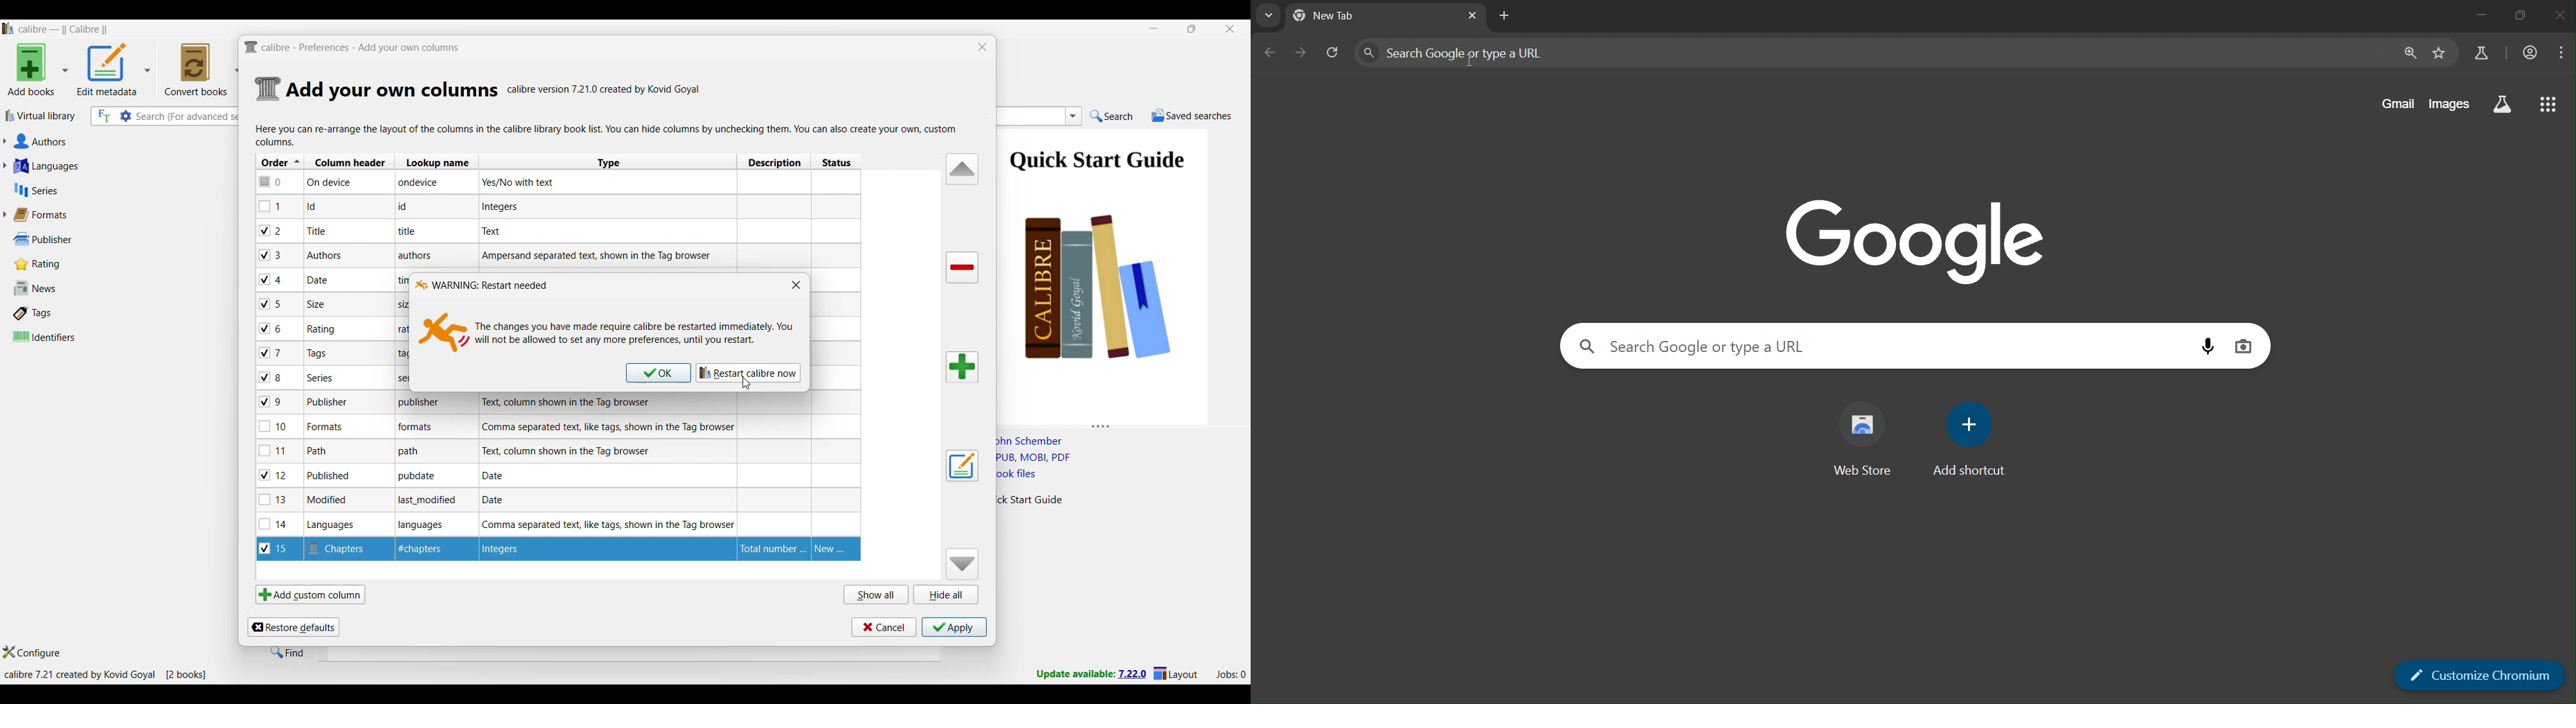 The image size is (2576, 728). I want to click on add shortcut, so click(1971, 439).